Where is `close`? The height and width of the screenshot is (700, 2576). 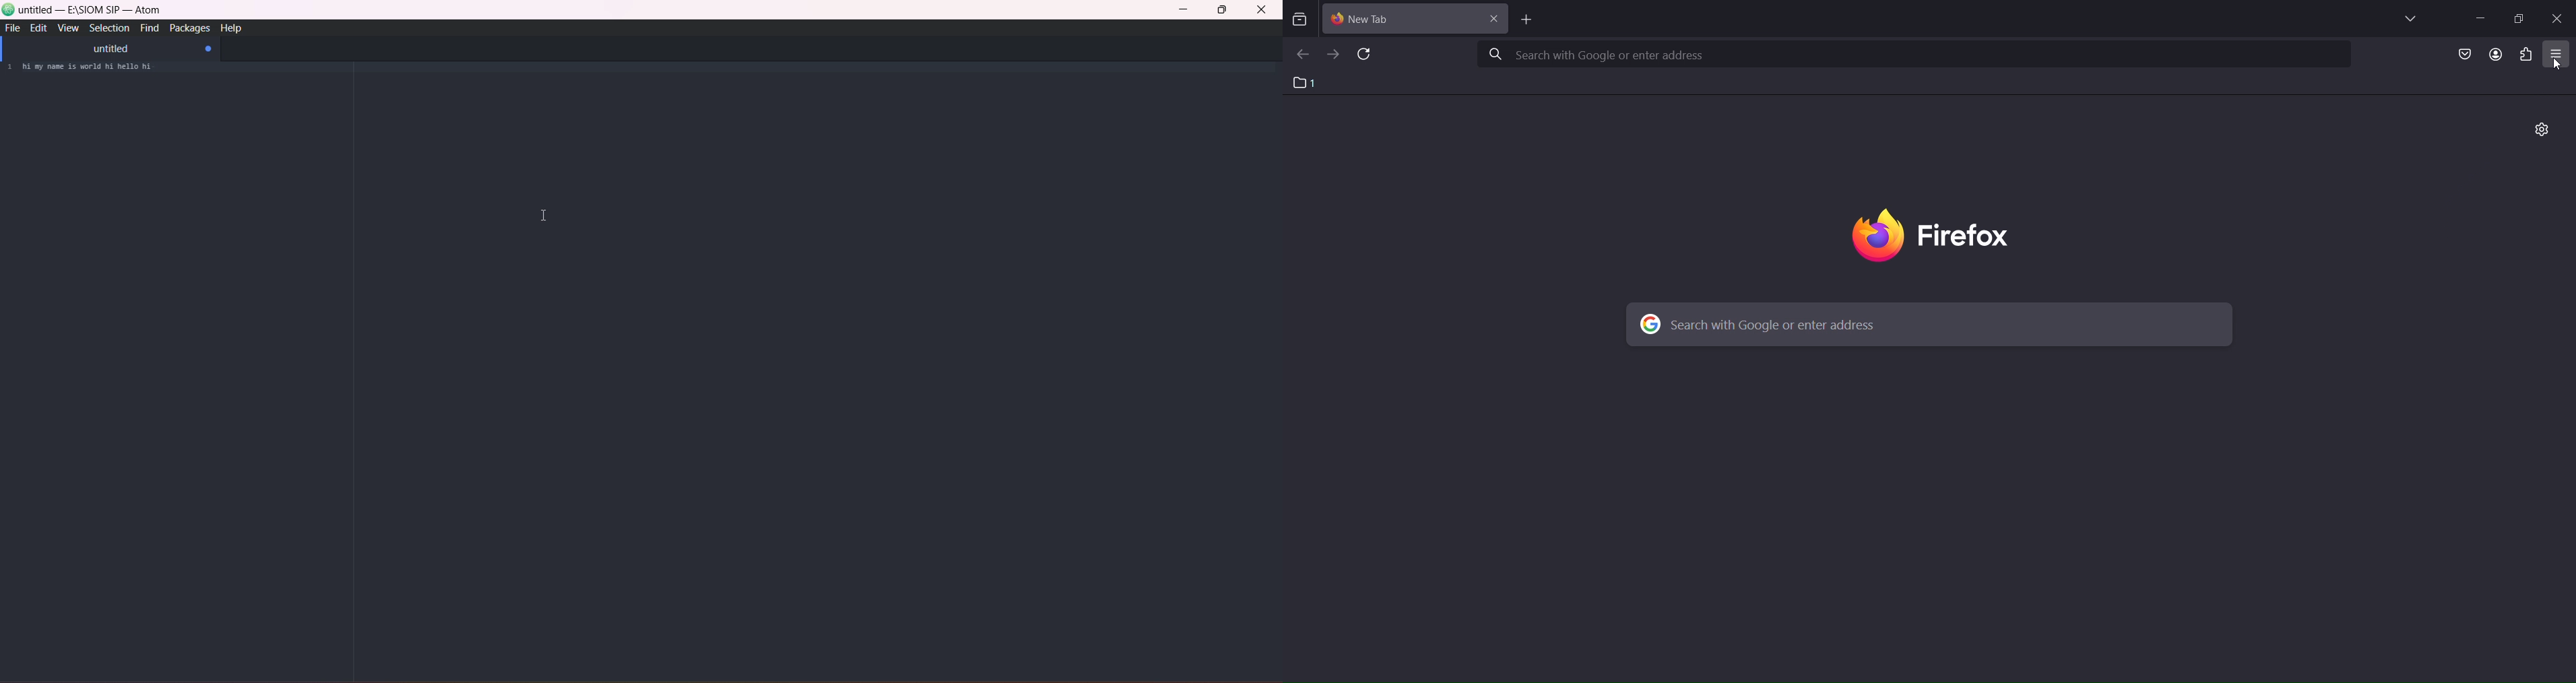 close is located at coordinates (2558, 21).